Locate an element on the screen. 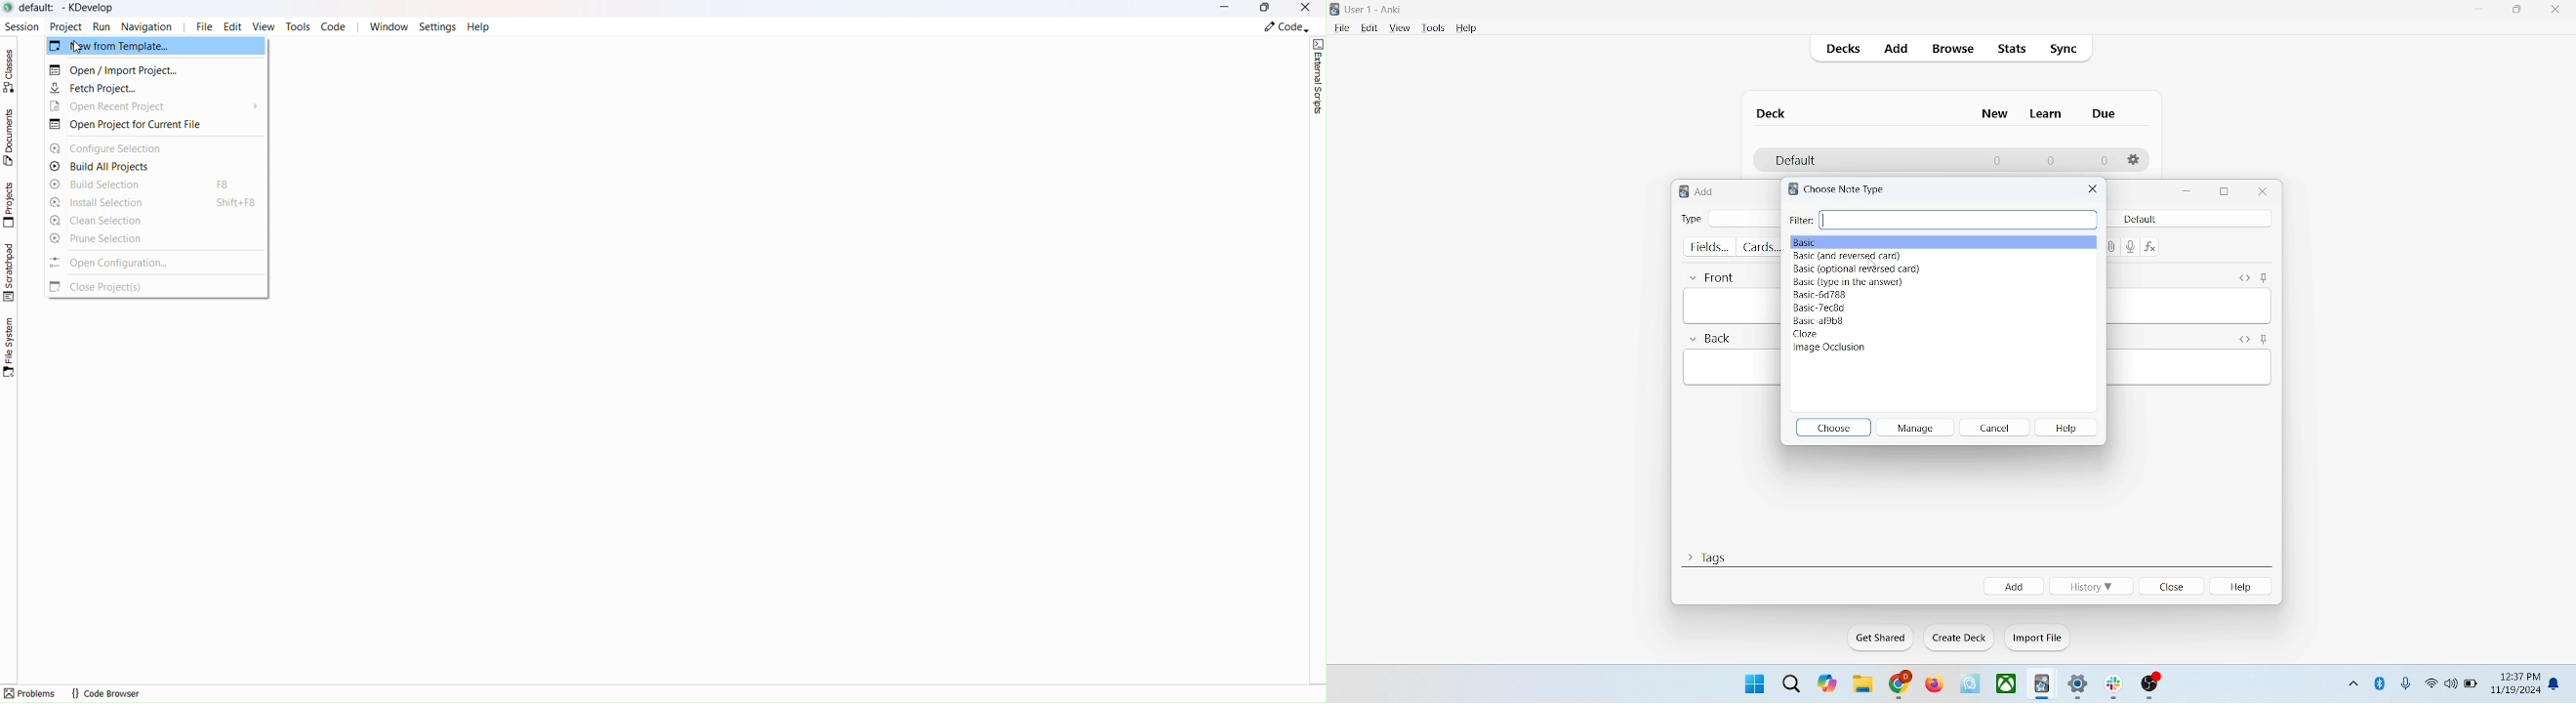 This screenshot has height=728, width=2576. Basic-7ec8d is located at coordinates (1823, 308).